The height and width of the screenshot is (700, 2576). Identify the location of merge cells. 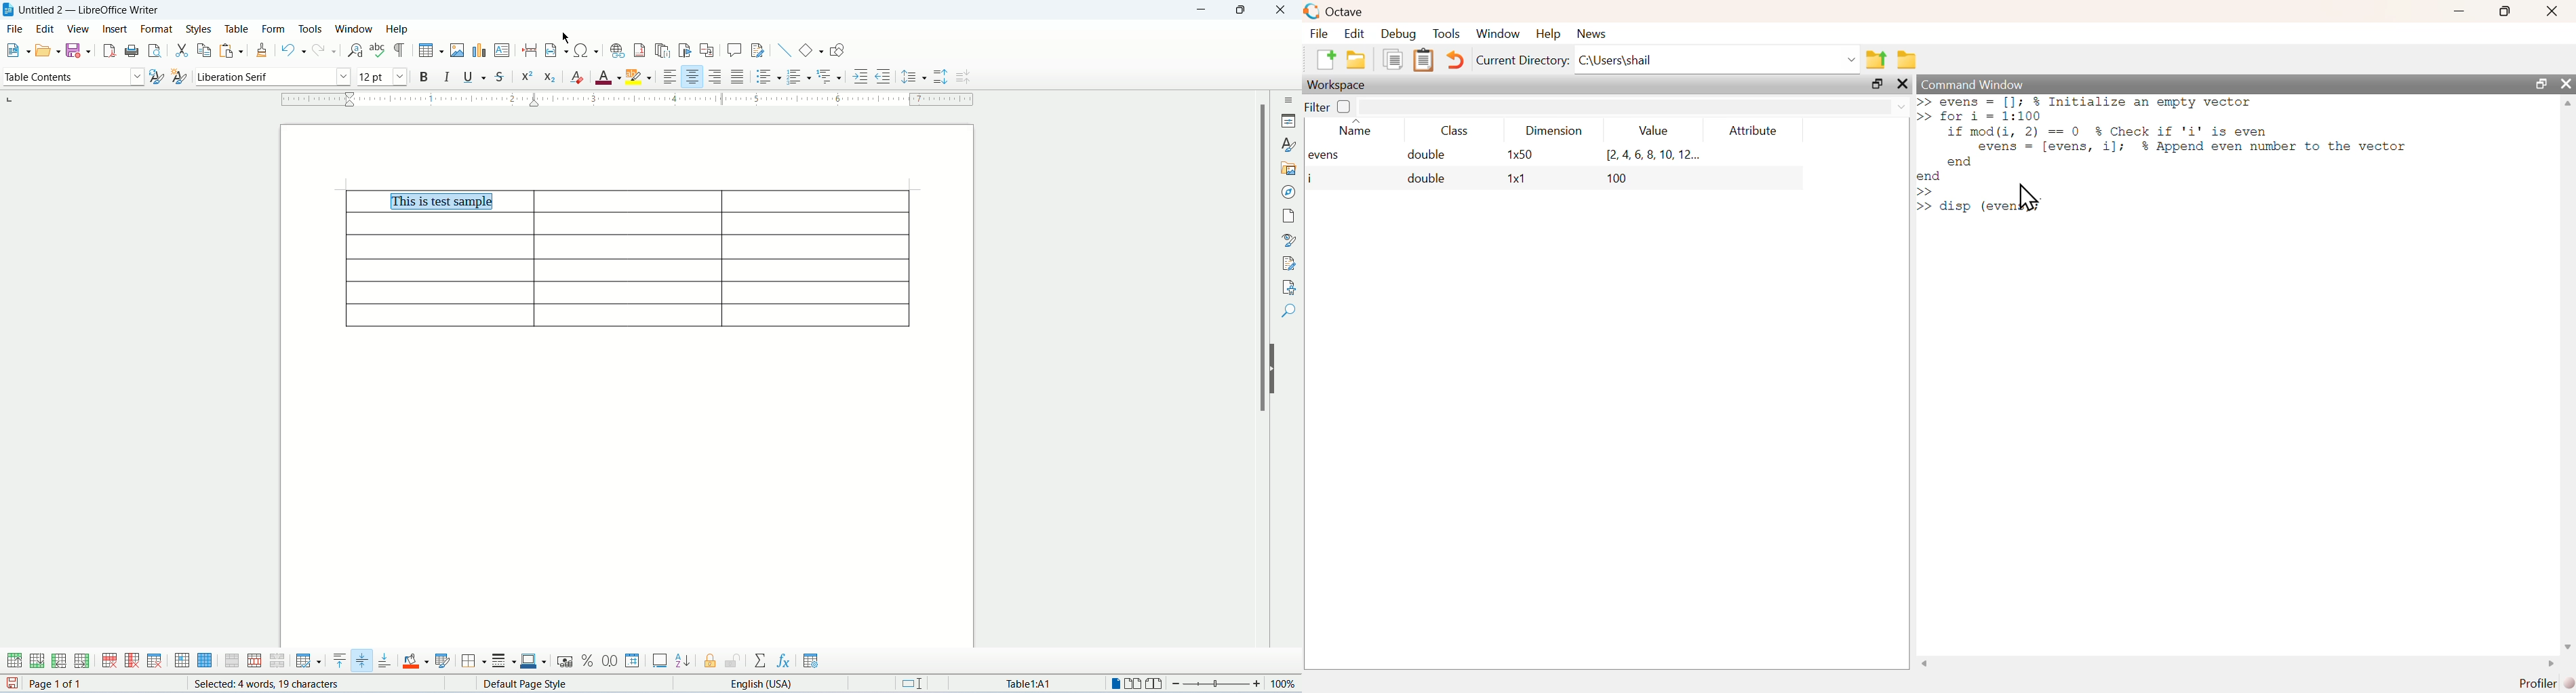
(233, 662).